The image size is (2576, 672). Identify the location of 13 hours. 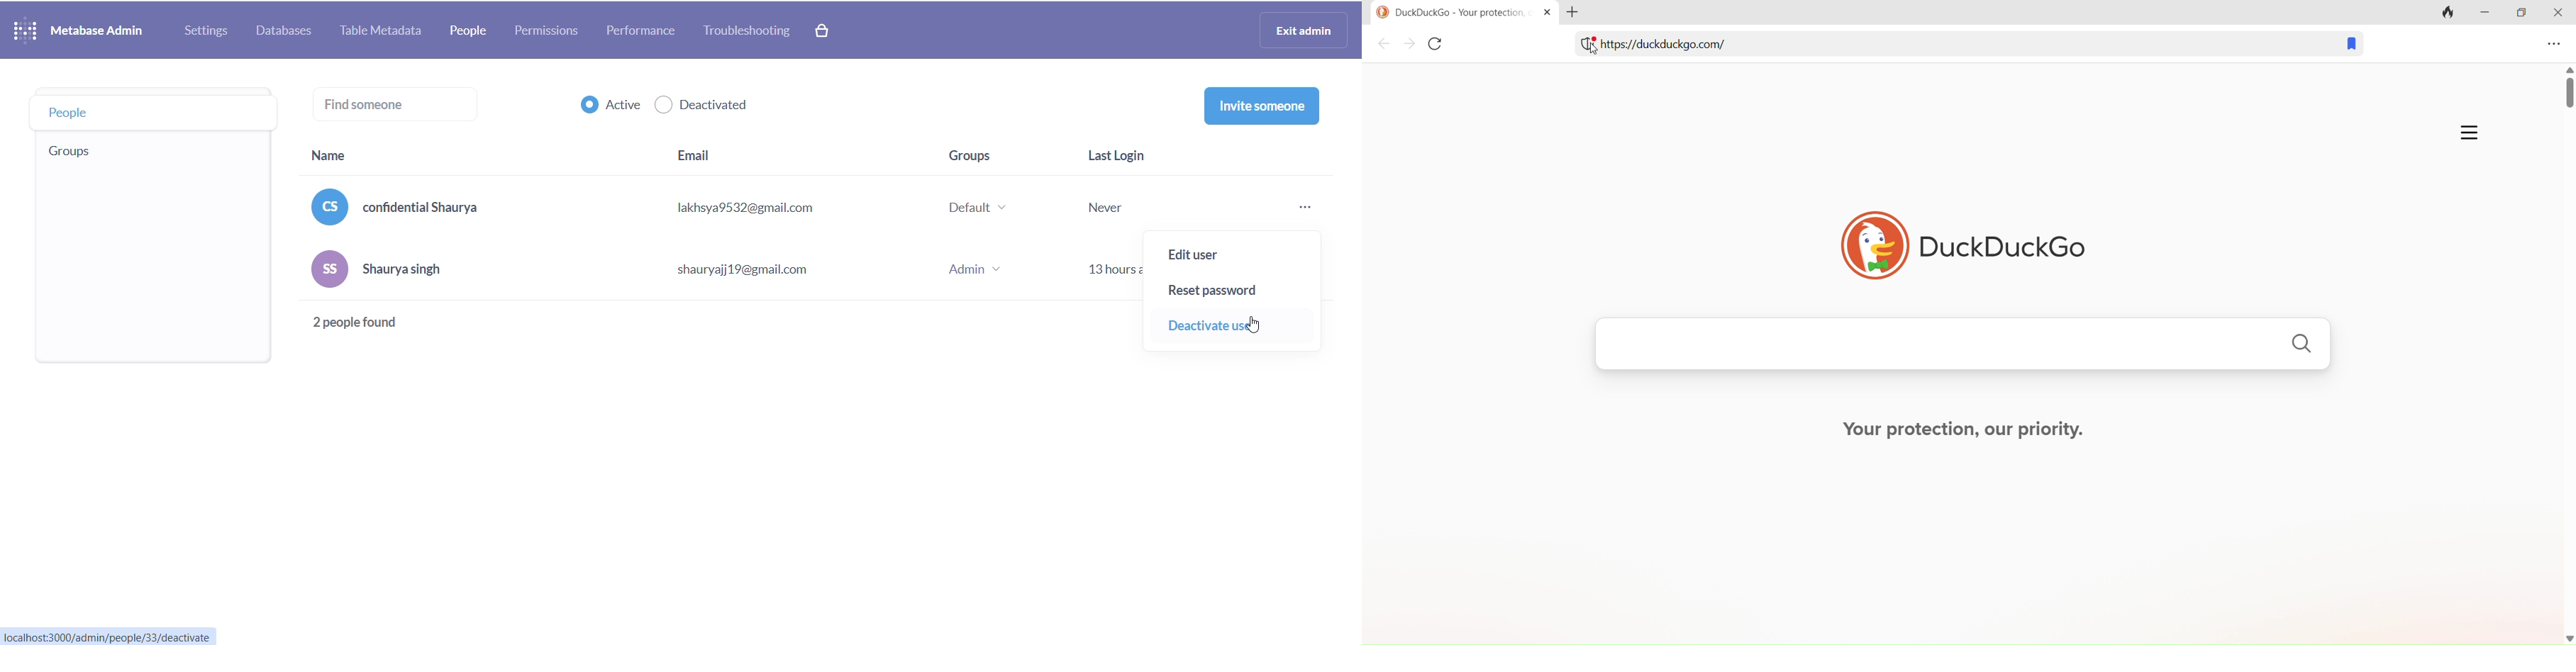
(1111, 268).